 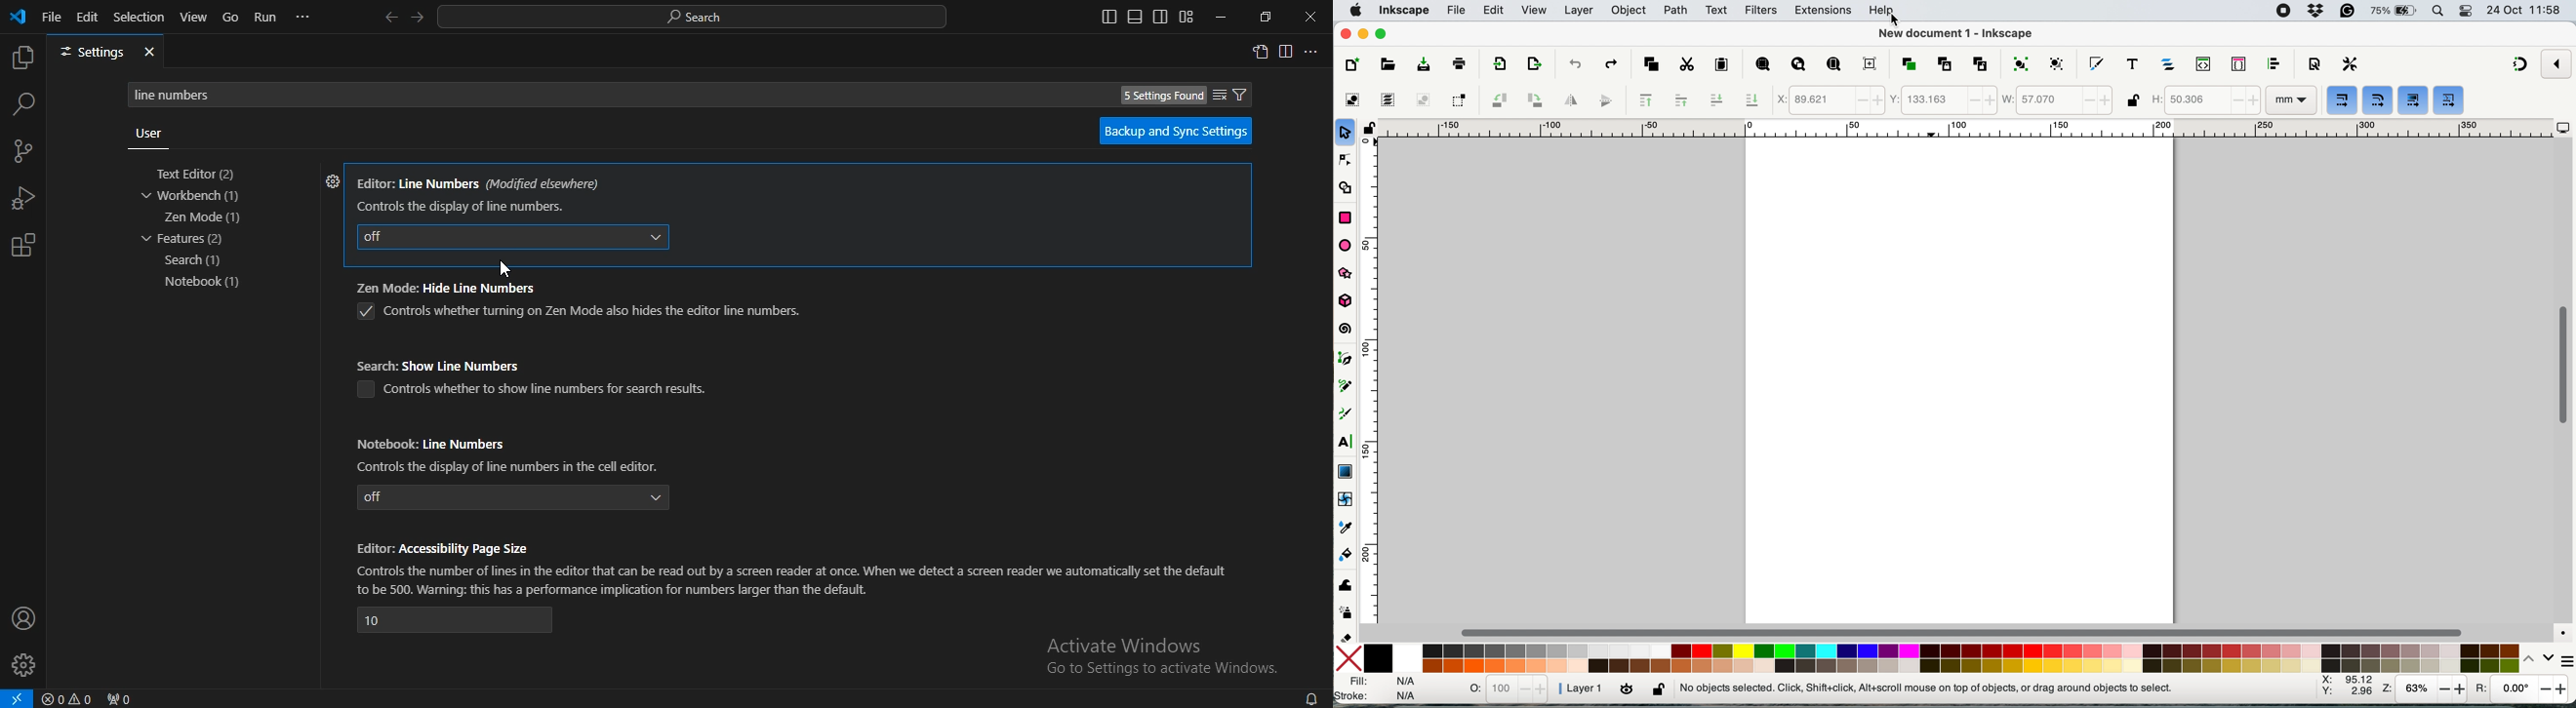 I want to click on text editor, so click(x=201, y=175).